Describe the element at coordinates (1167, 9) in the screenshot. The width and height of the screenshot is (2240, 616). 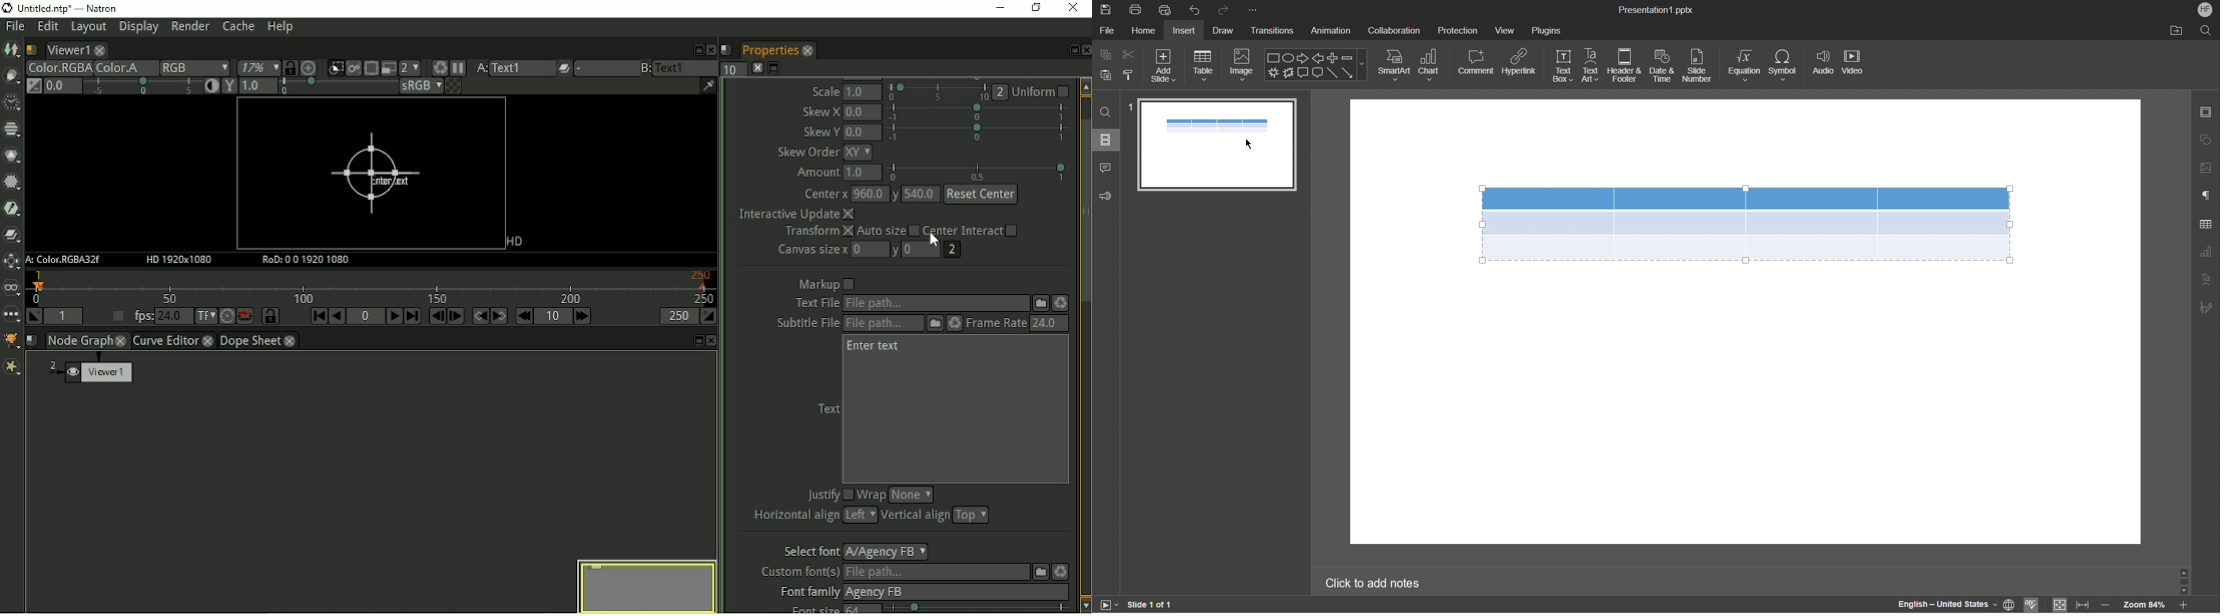
I see `Quick Print` at that location.